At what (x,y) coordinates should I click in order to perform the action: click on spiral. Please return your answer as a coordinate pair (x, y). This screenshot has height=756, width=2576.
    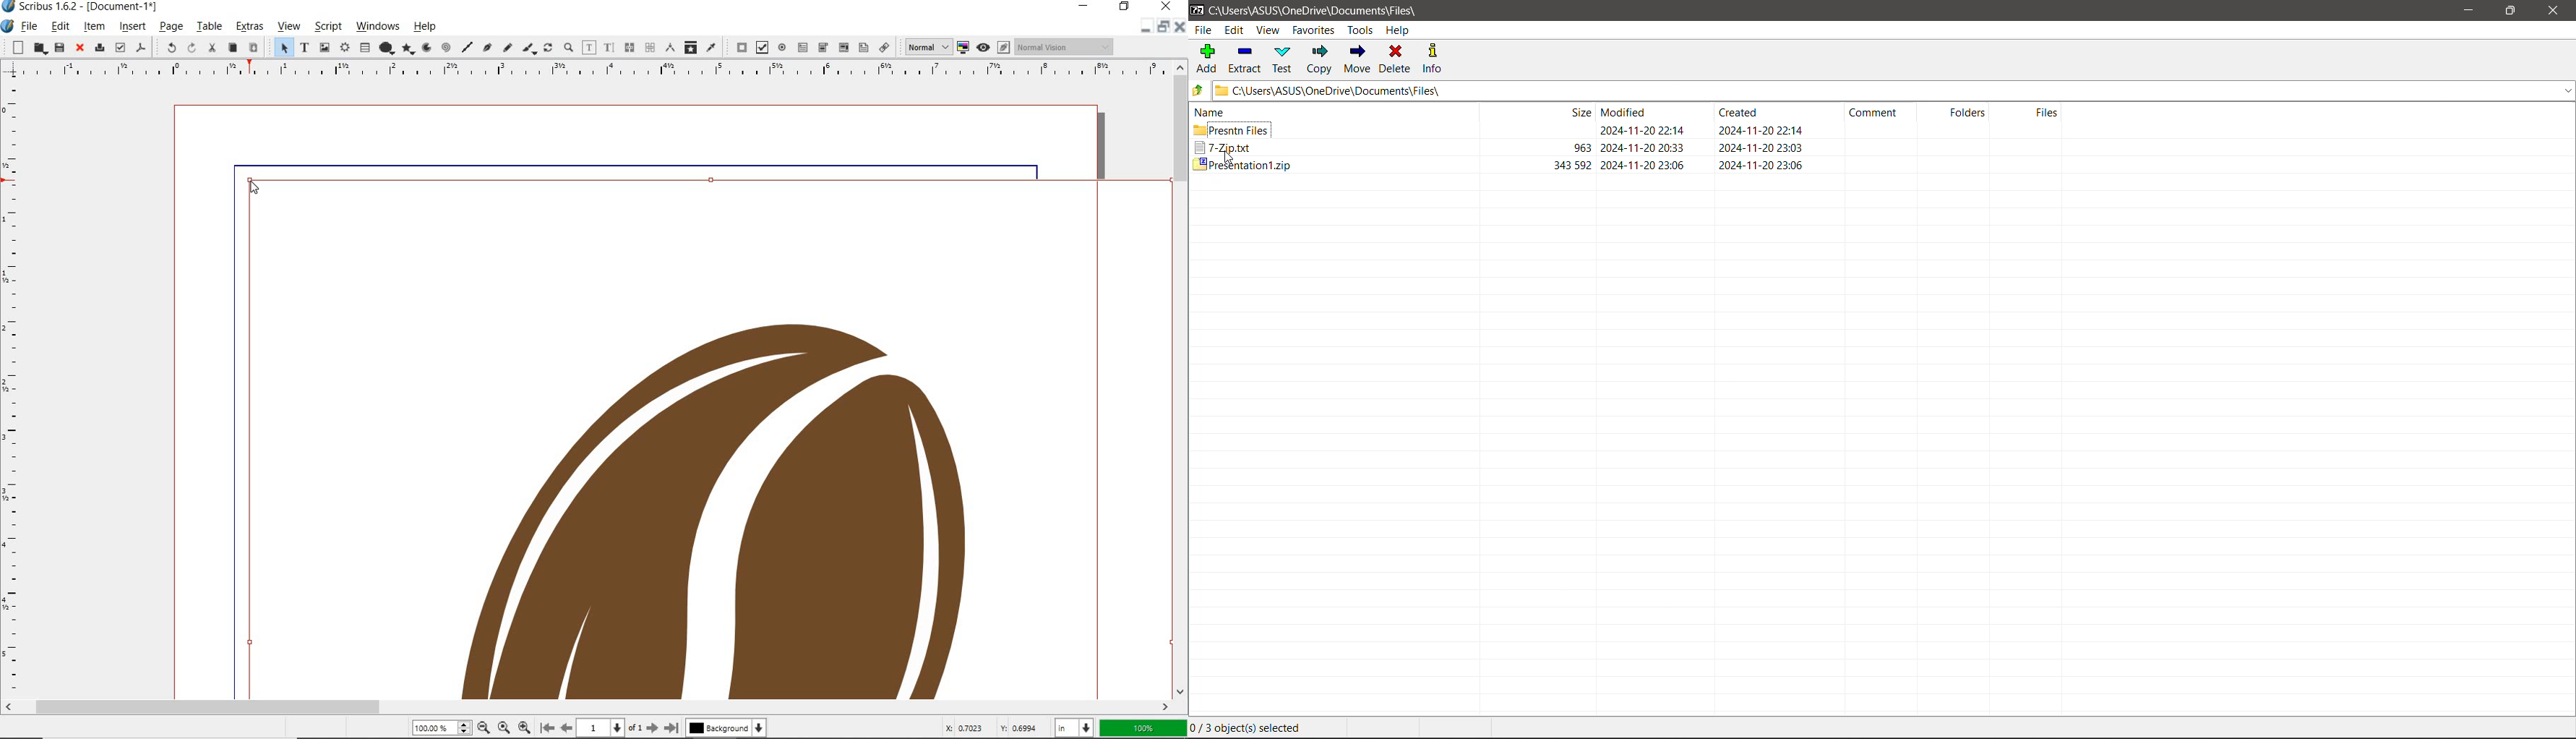
    Looking at the image, I should click on (447, 47).